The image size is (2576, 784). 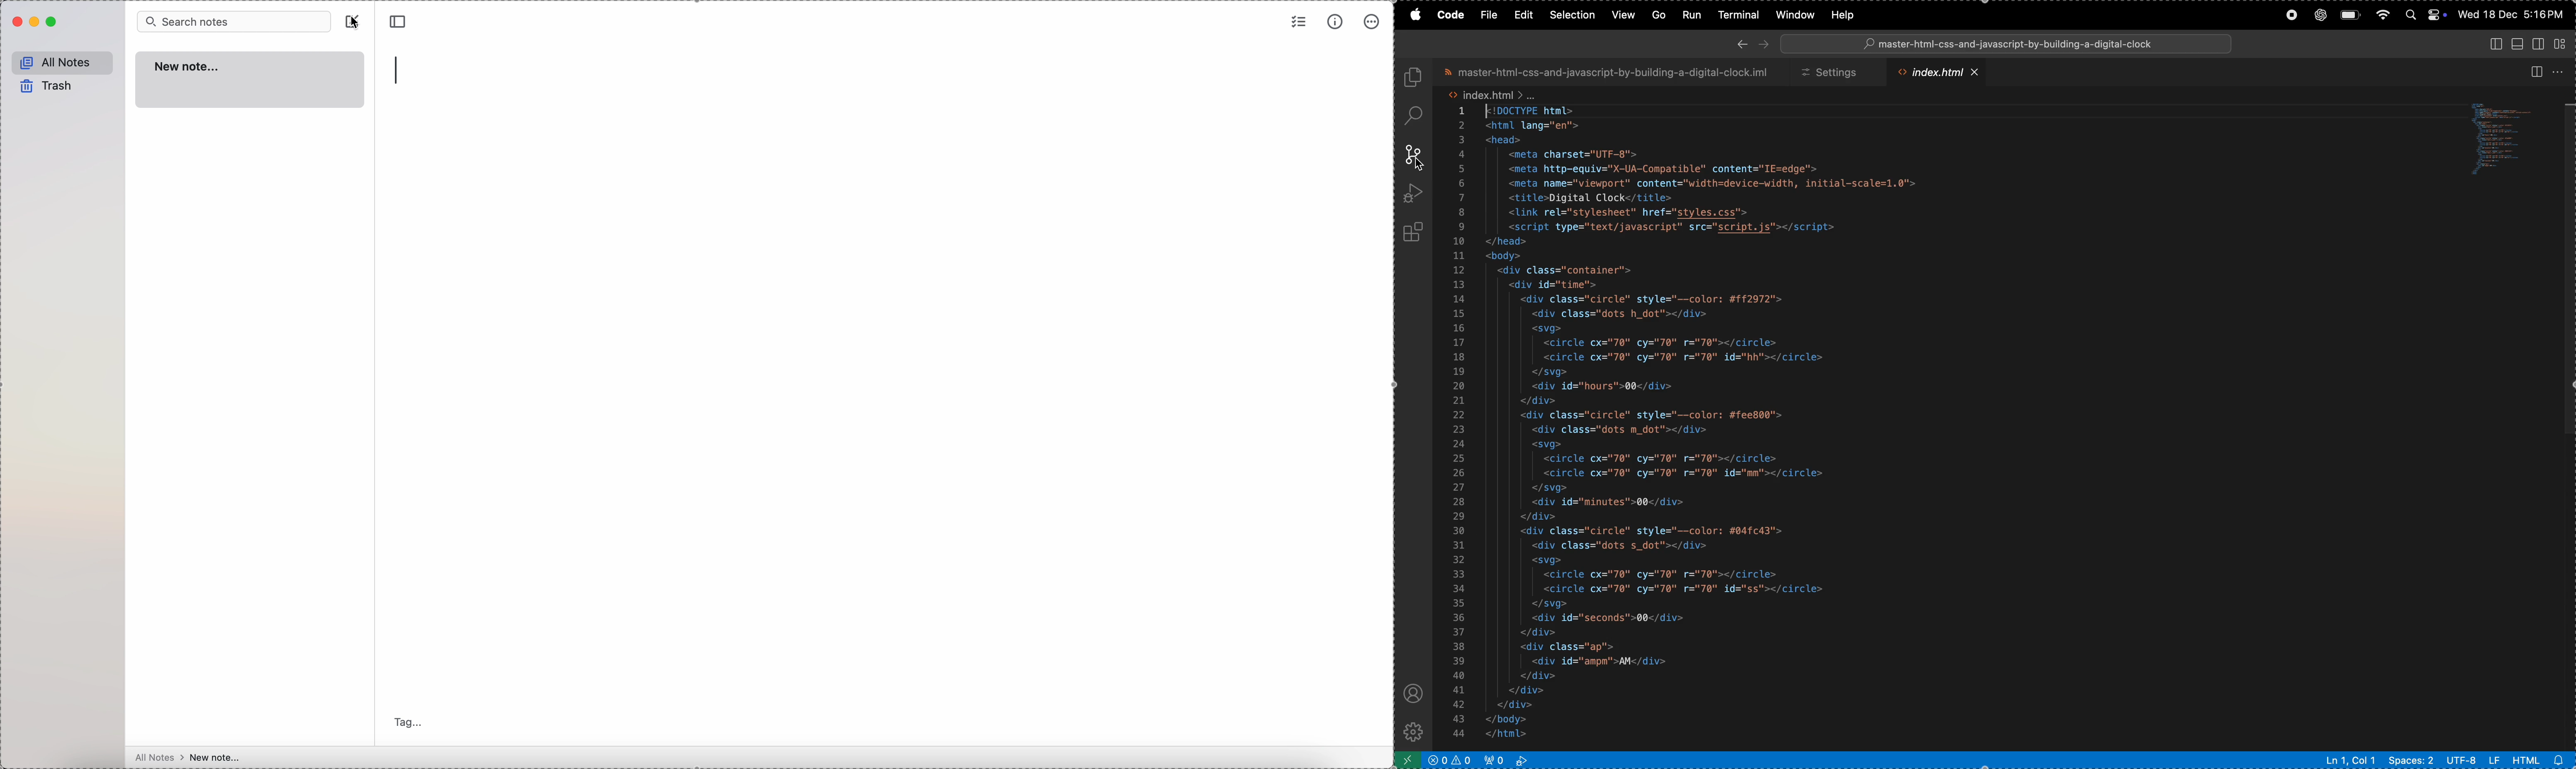 I want to click on back ward, so click(x=1743, y=44).